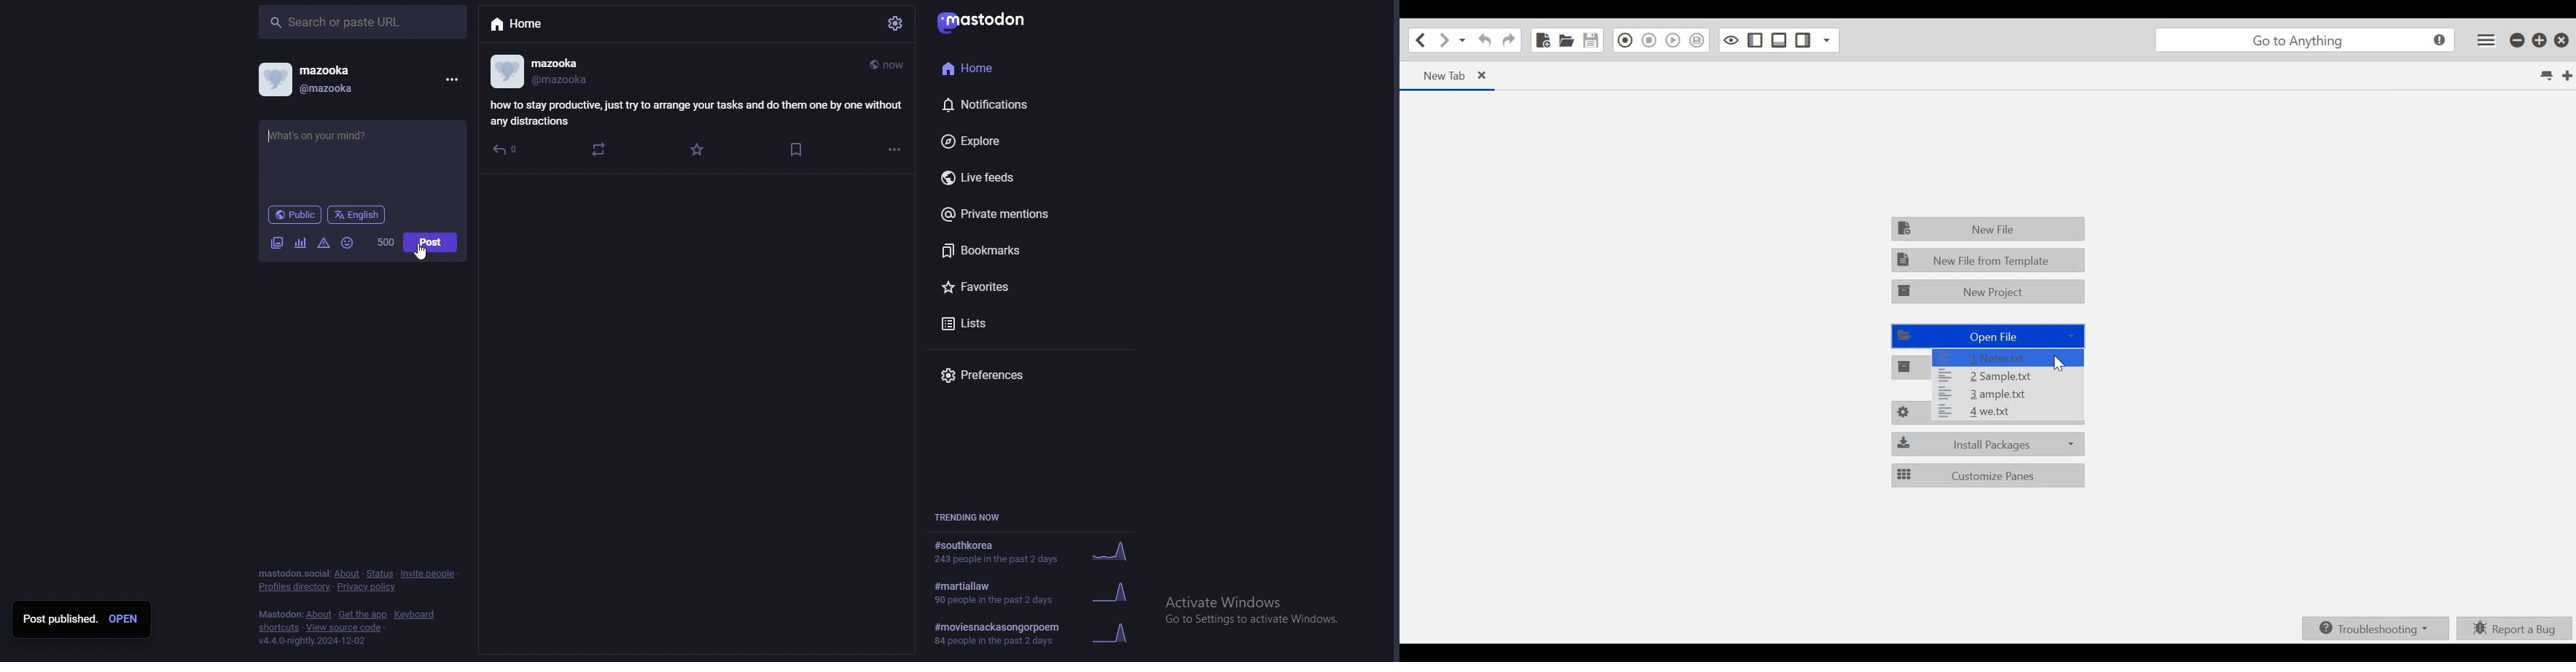  Describe the element at coordinates (1013, 324) in the screenshot. I see `lists` at that location.